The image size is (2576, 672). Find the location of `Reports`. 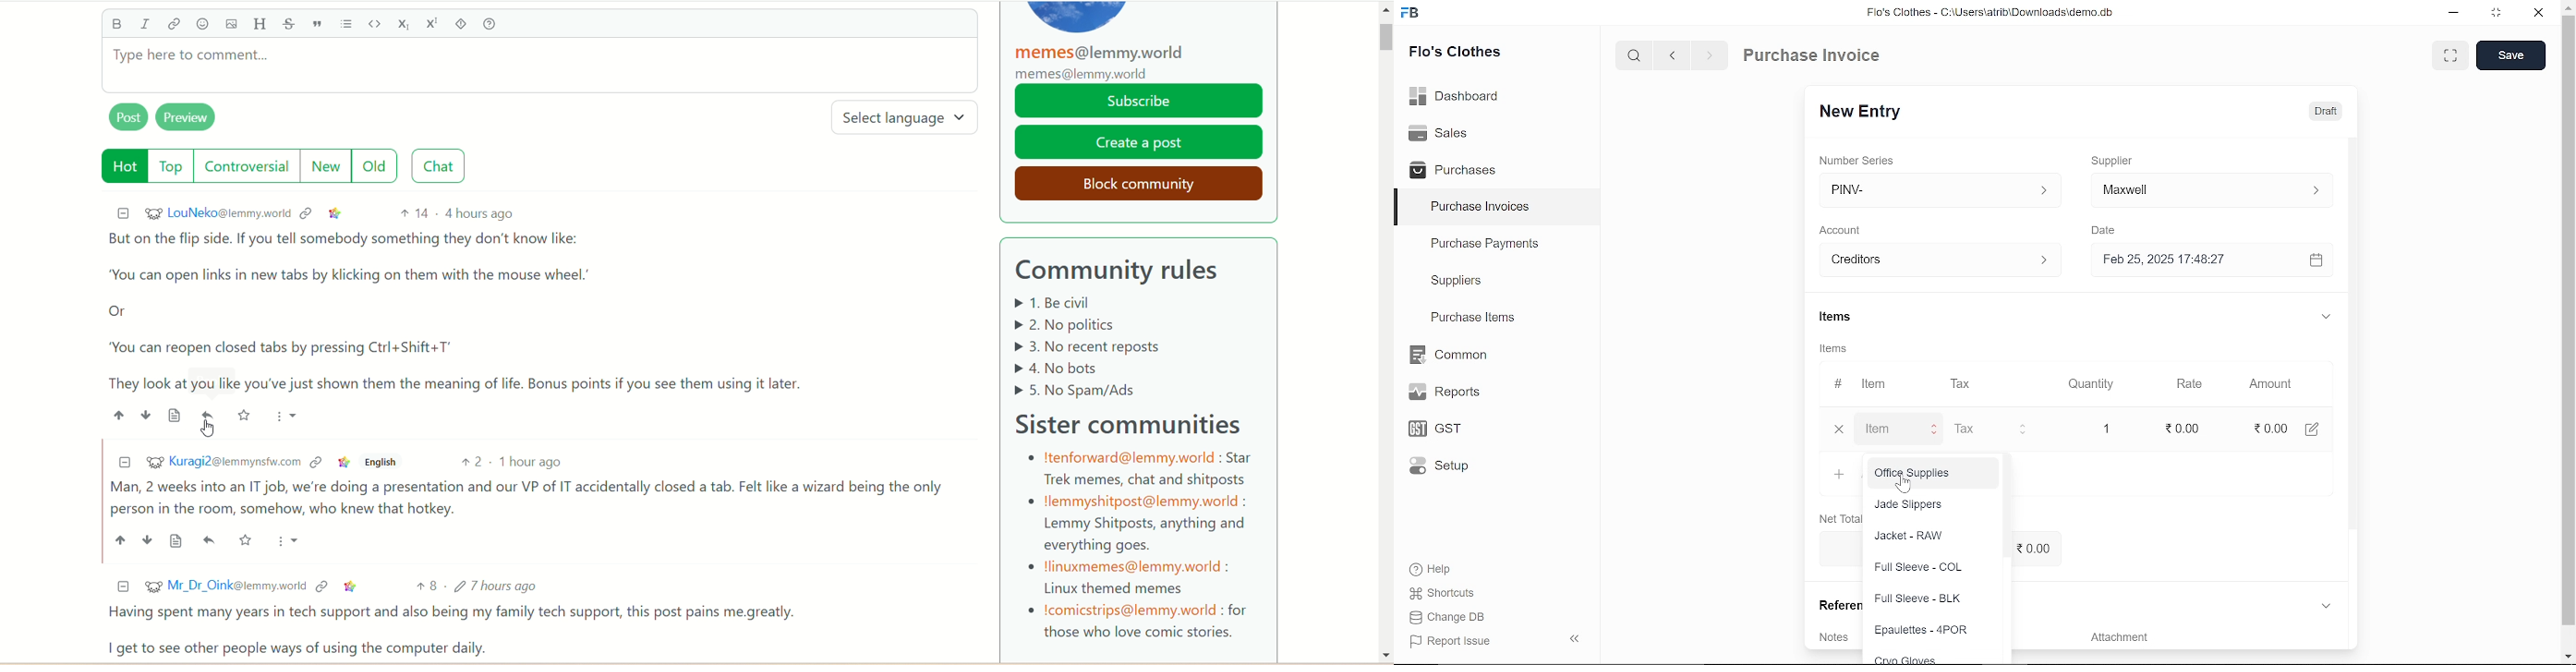

Reports is located at coordinates (1444, 393).